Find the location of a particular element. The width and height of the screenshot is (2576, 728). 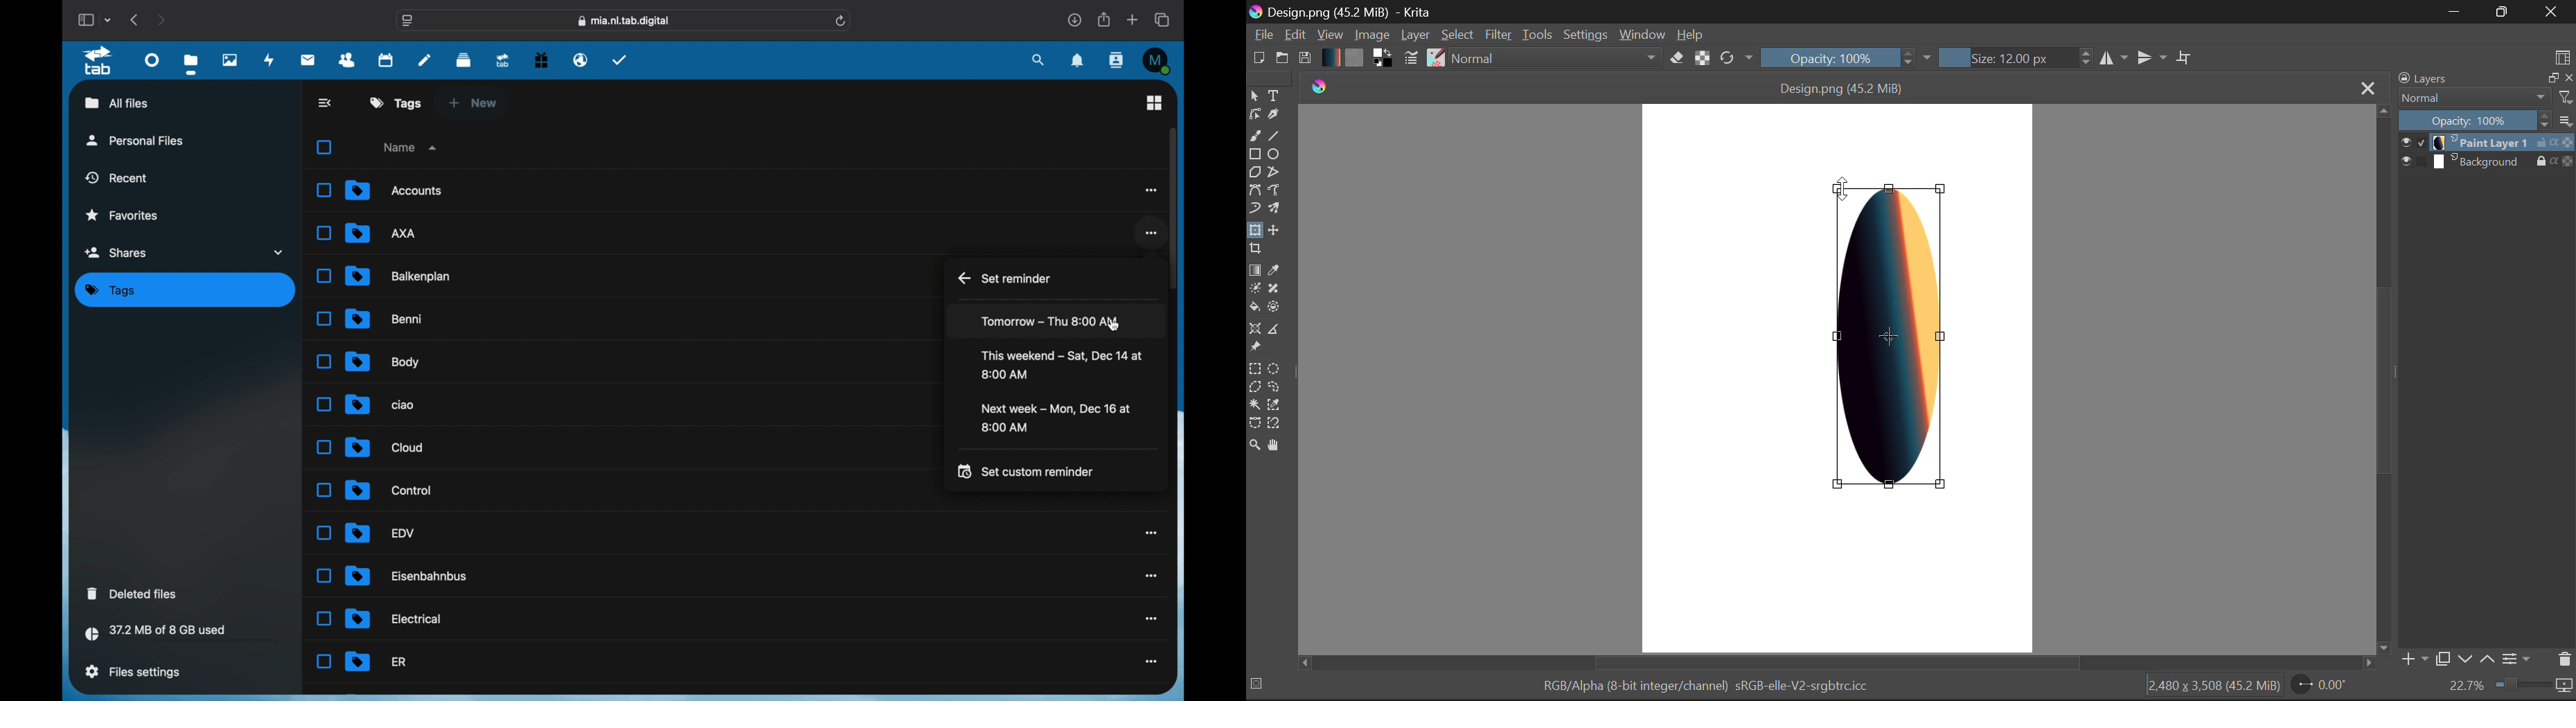

Horizontal Mirror Flip is located at coordinates (2149, 57).